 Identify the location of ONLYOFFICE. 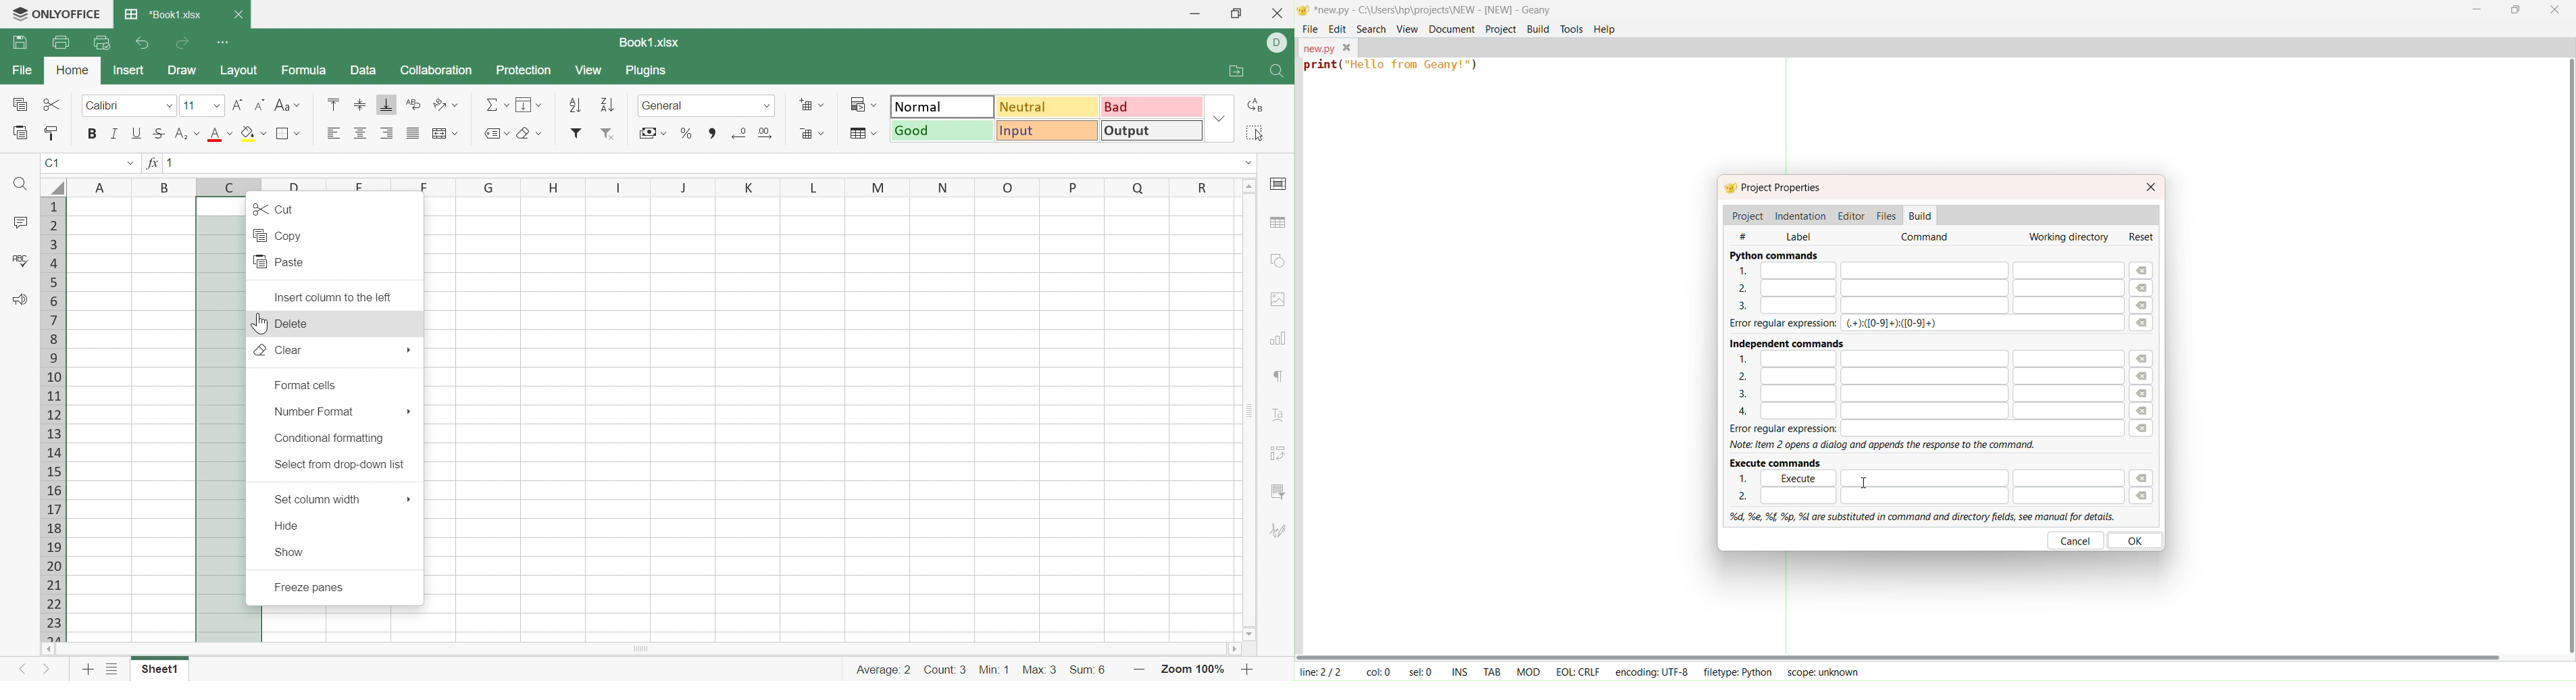
(57, 14).